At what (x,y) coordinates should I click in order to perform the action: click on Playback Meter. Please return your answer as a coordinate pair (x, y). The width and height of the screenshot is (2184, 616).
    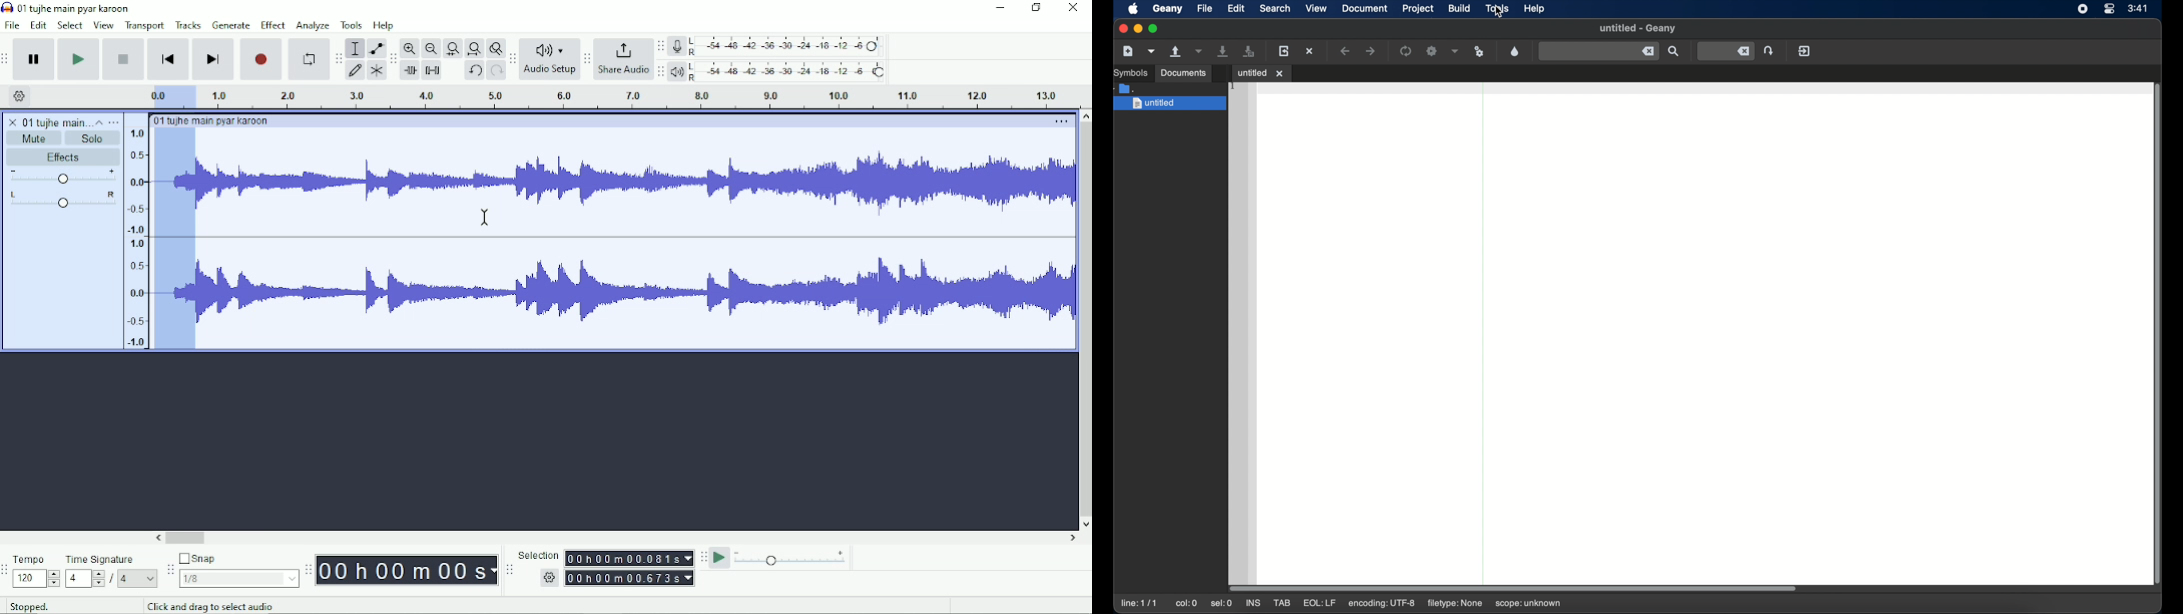
    Looking at the image, I should click on (779, 71).